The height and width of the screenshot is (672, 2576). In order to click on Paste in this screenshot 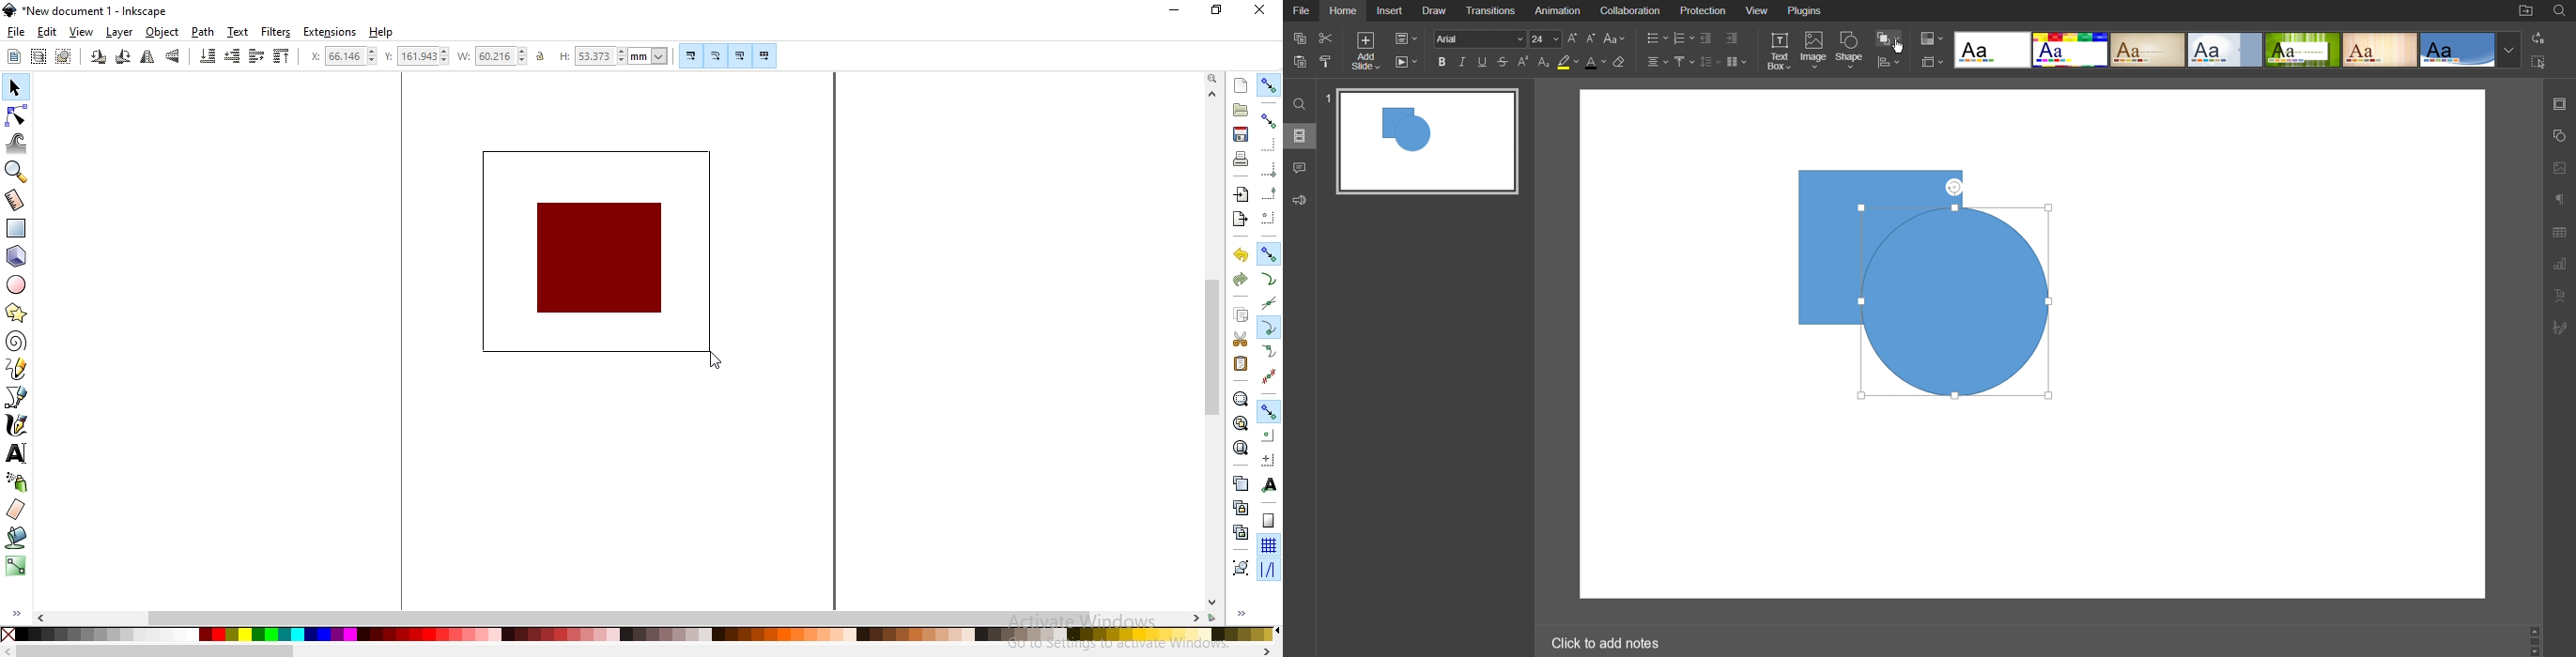, I will do `click(1298, 64)`.